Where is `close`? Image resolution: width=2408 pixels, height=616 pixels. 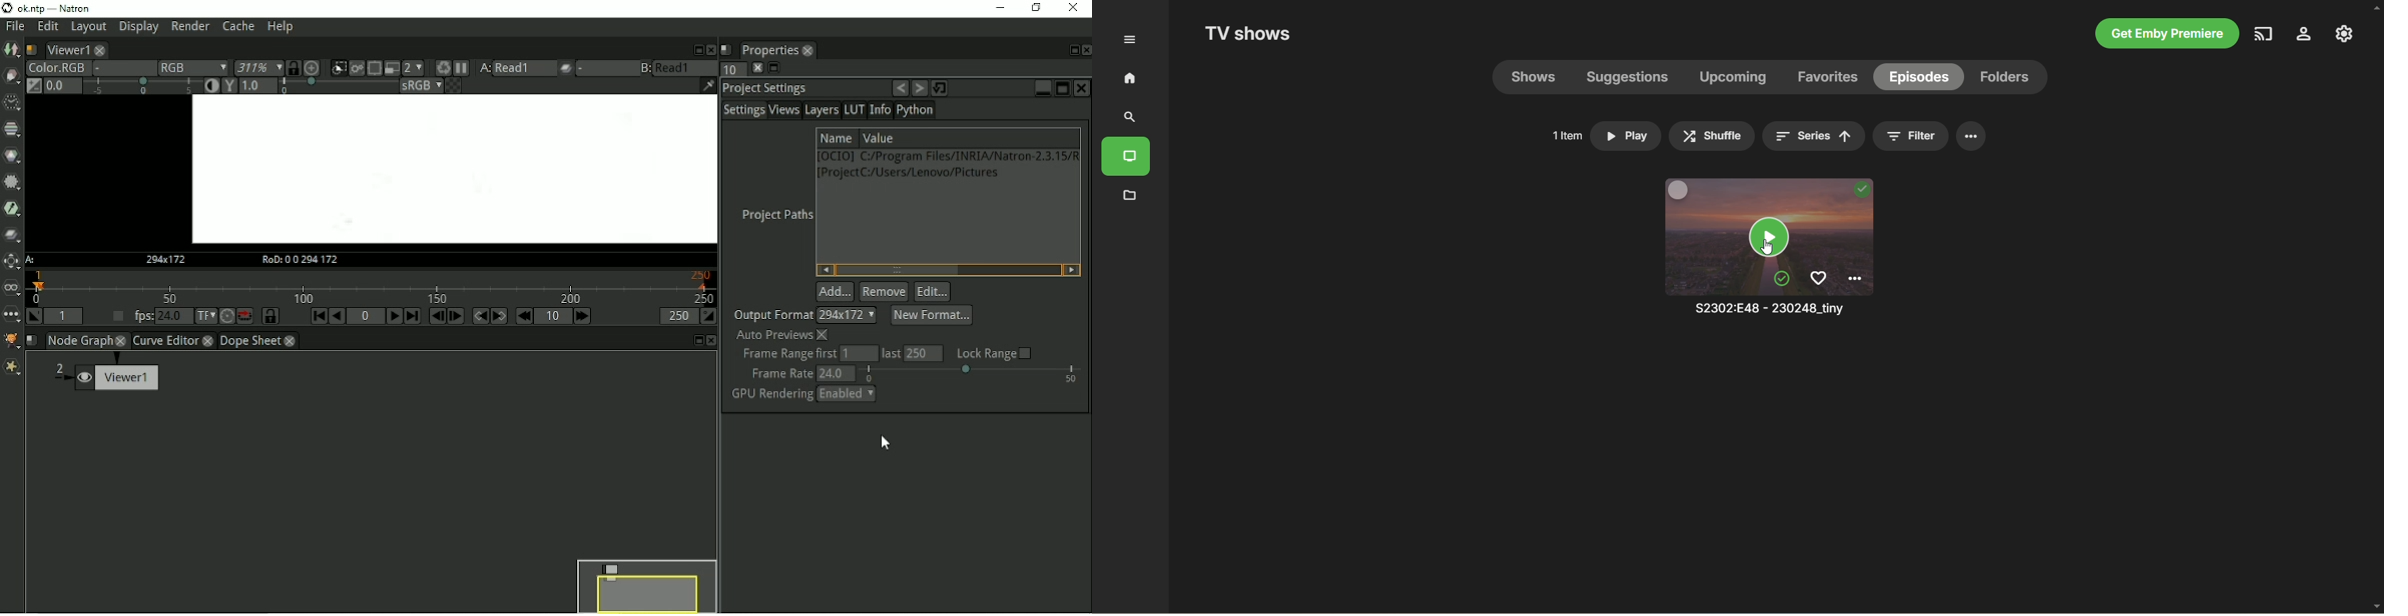 close is located at coordinates (122, 341).